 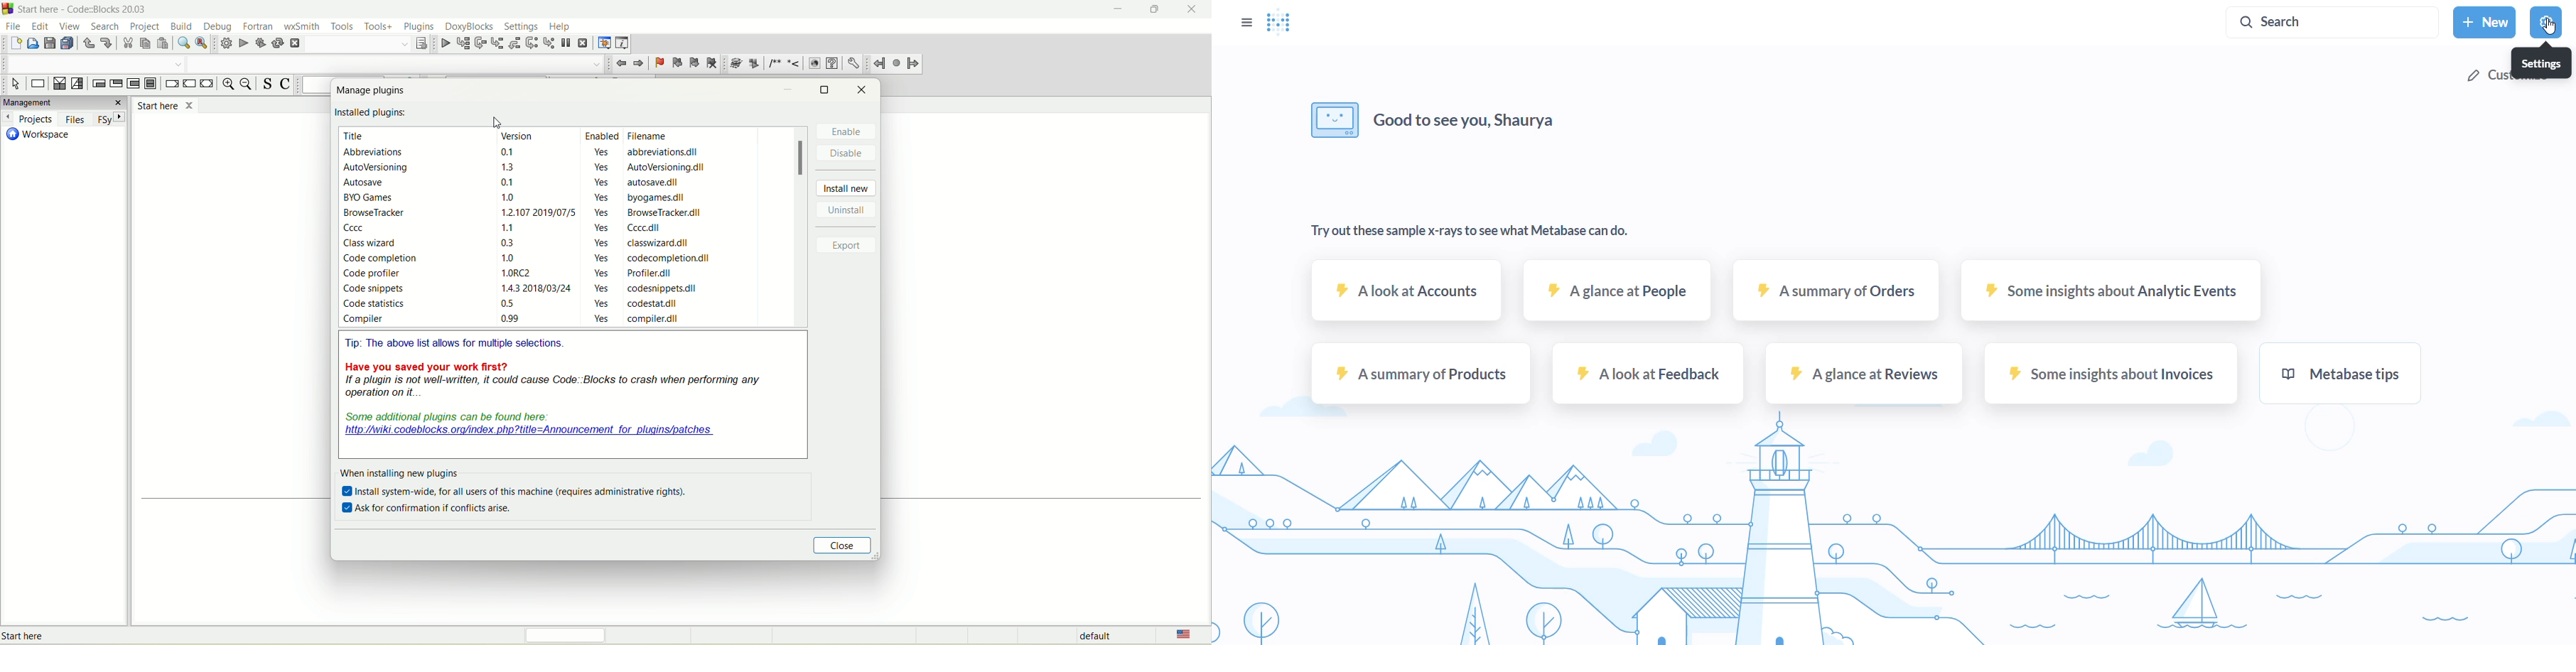 What do you see at coordinates (1644, 379) in the screenshot?
I see `A look at feedback` at bounding box center [1644, 379].